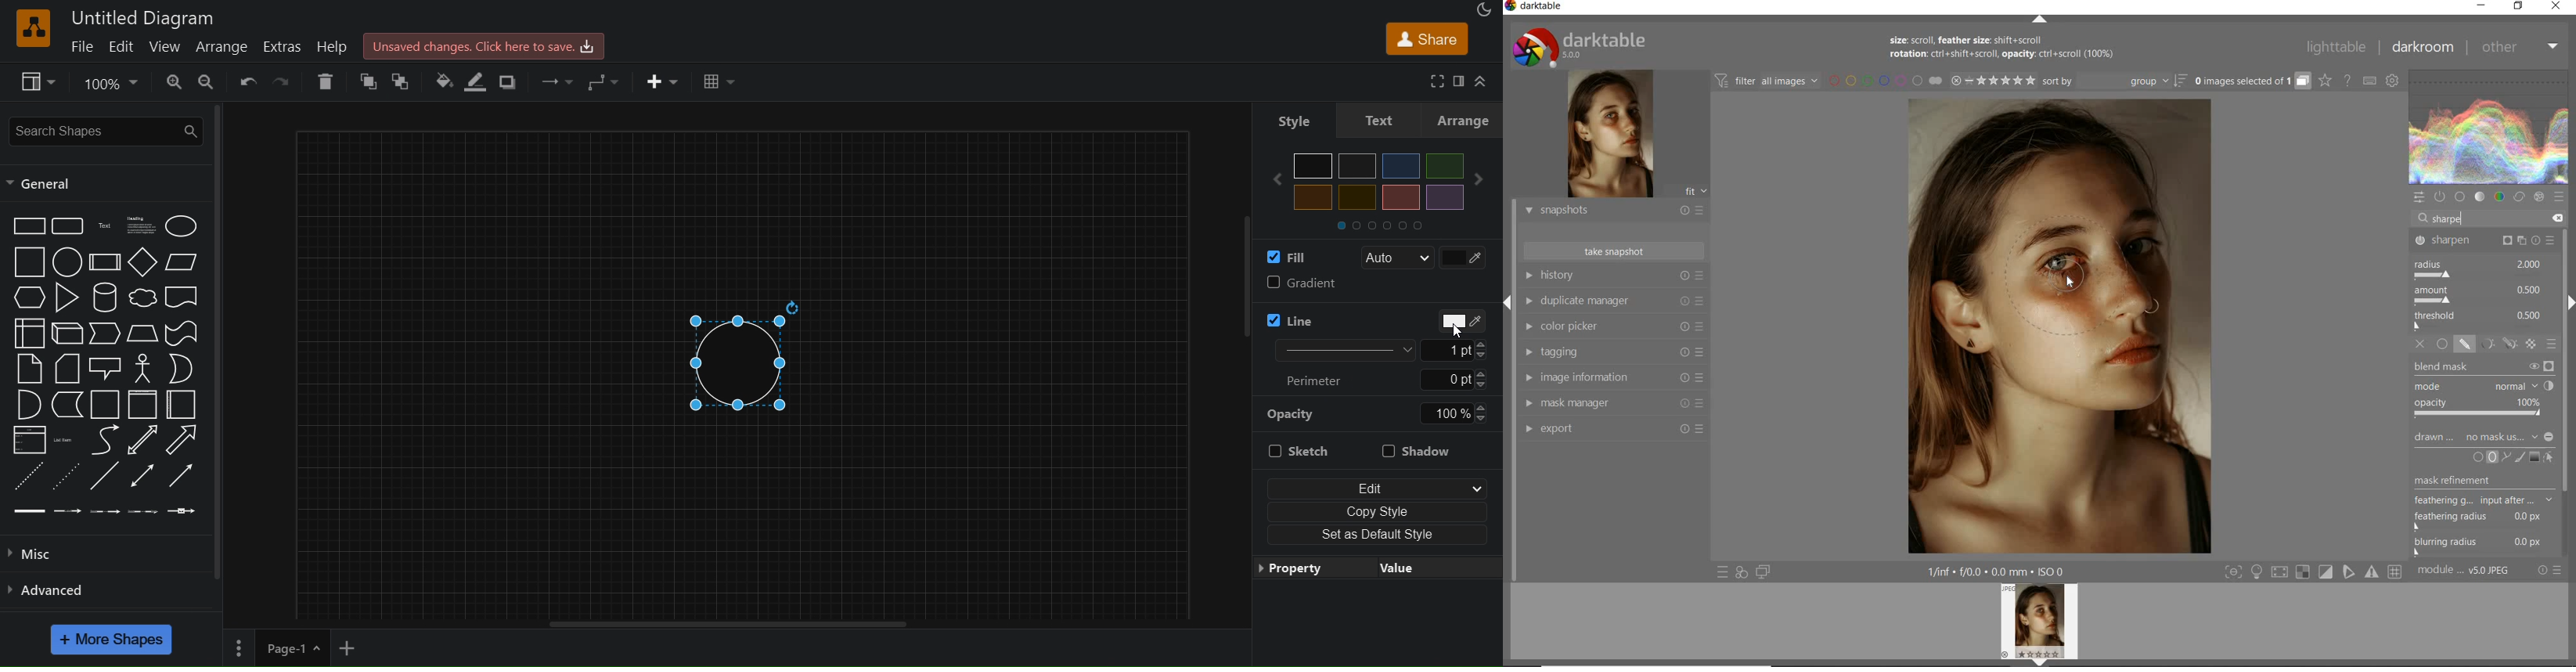  Describe the element at coordinates (1282, 256) in the screenshot. I see `fill color` at that location.